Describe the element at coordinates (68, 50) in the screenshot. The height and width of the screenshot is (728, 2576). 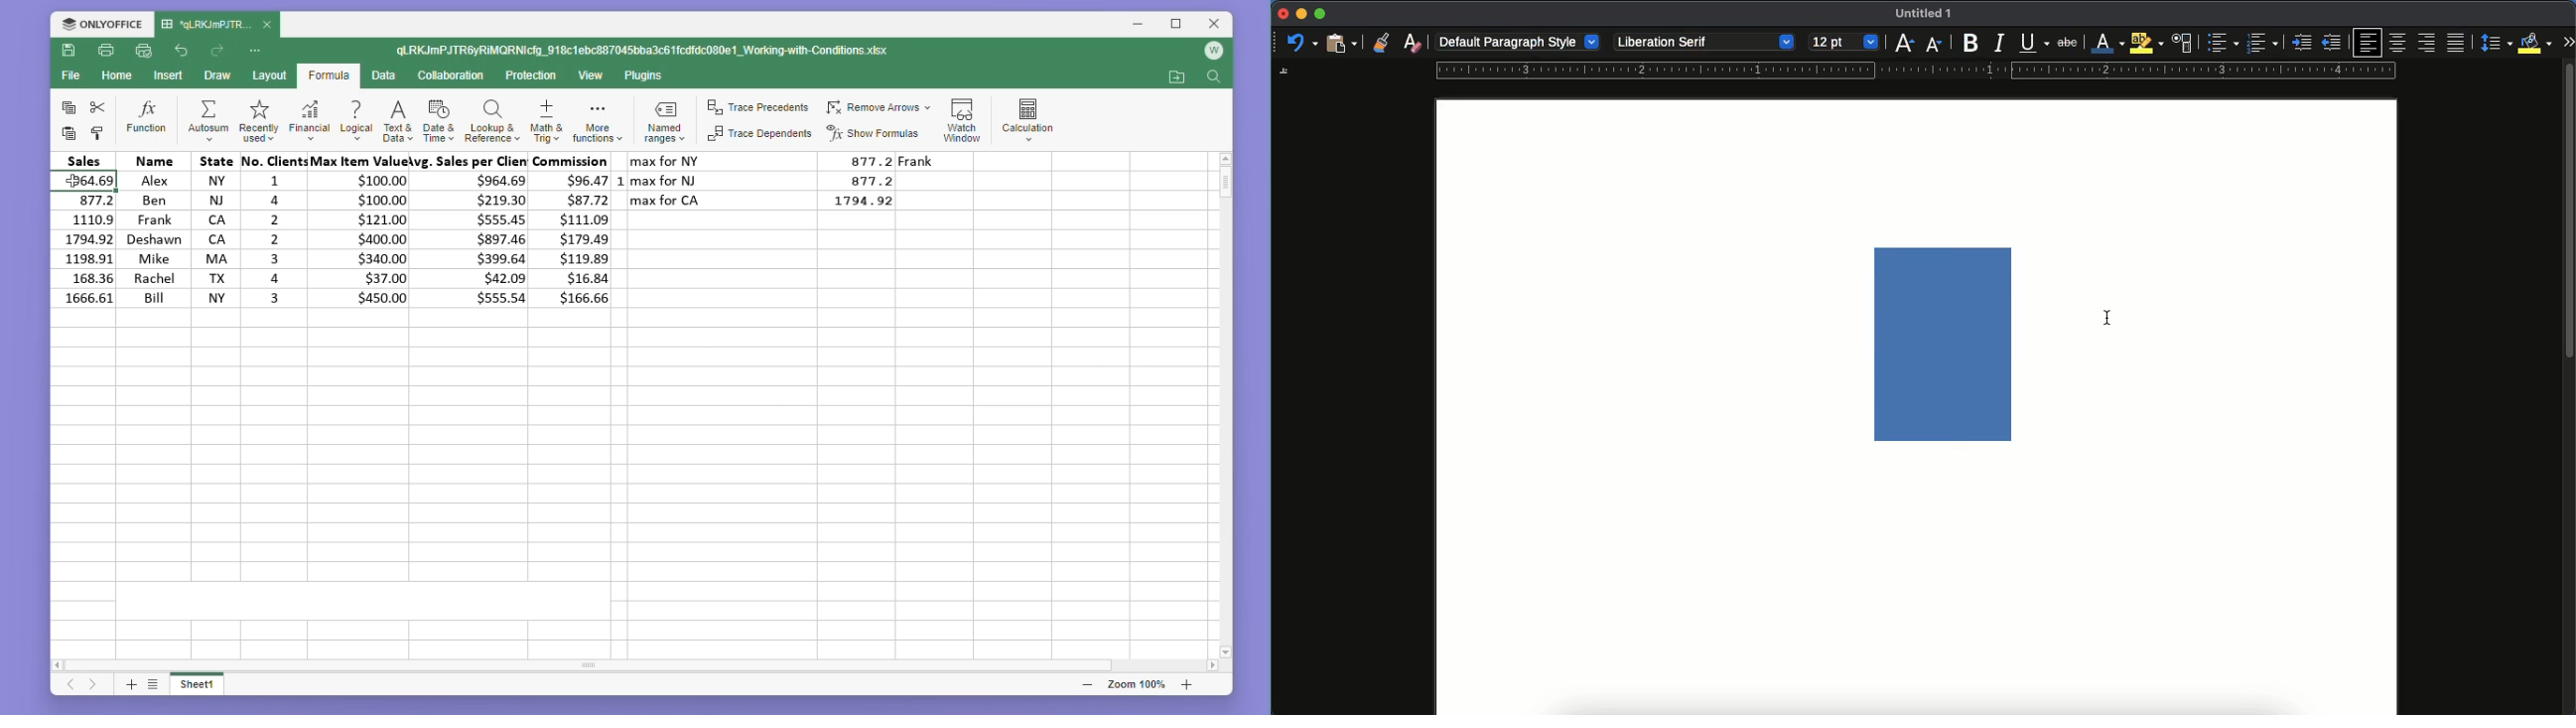
I see `Save ` at that location.